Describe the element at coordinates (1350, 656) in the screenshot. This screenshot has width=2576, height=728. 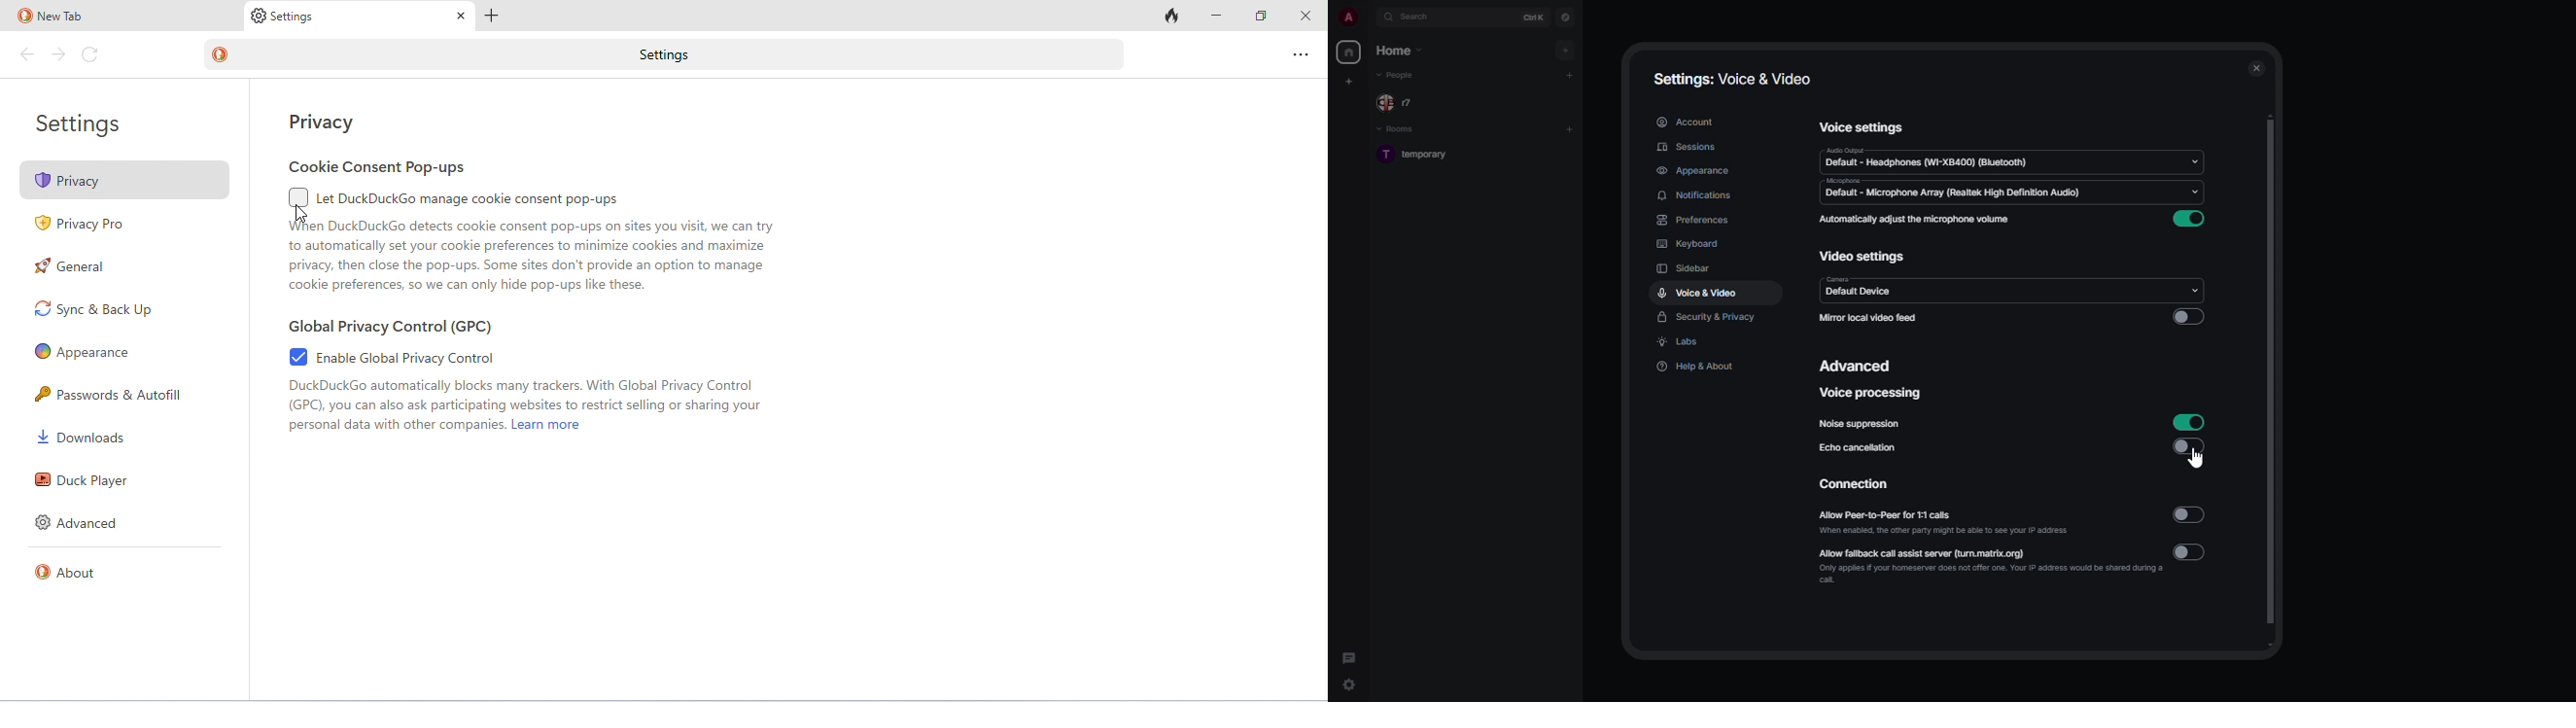
I see `threads` at that location.